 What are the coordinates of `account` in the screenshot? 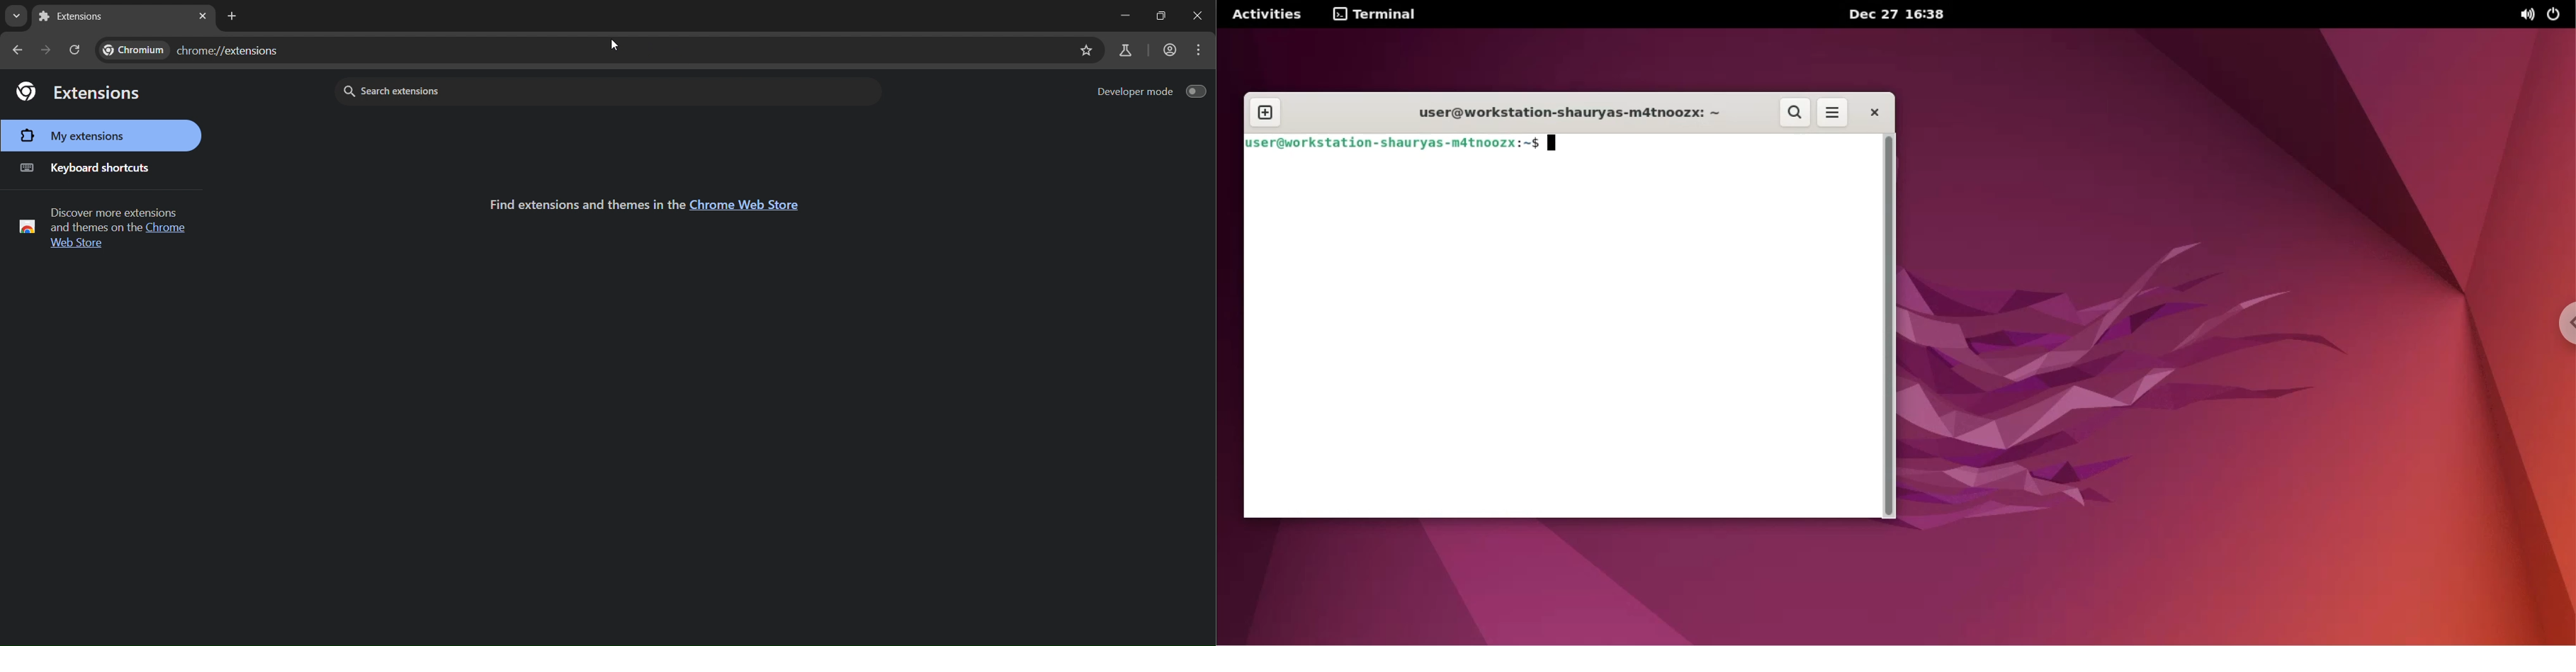 It's located at (1171, 48).